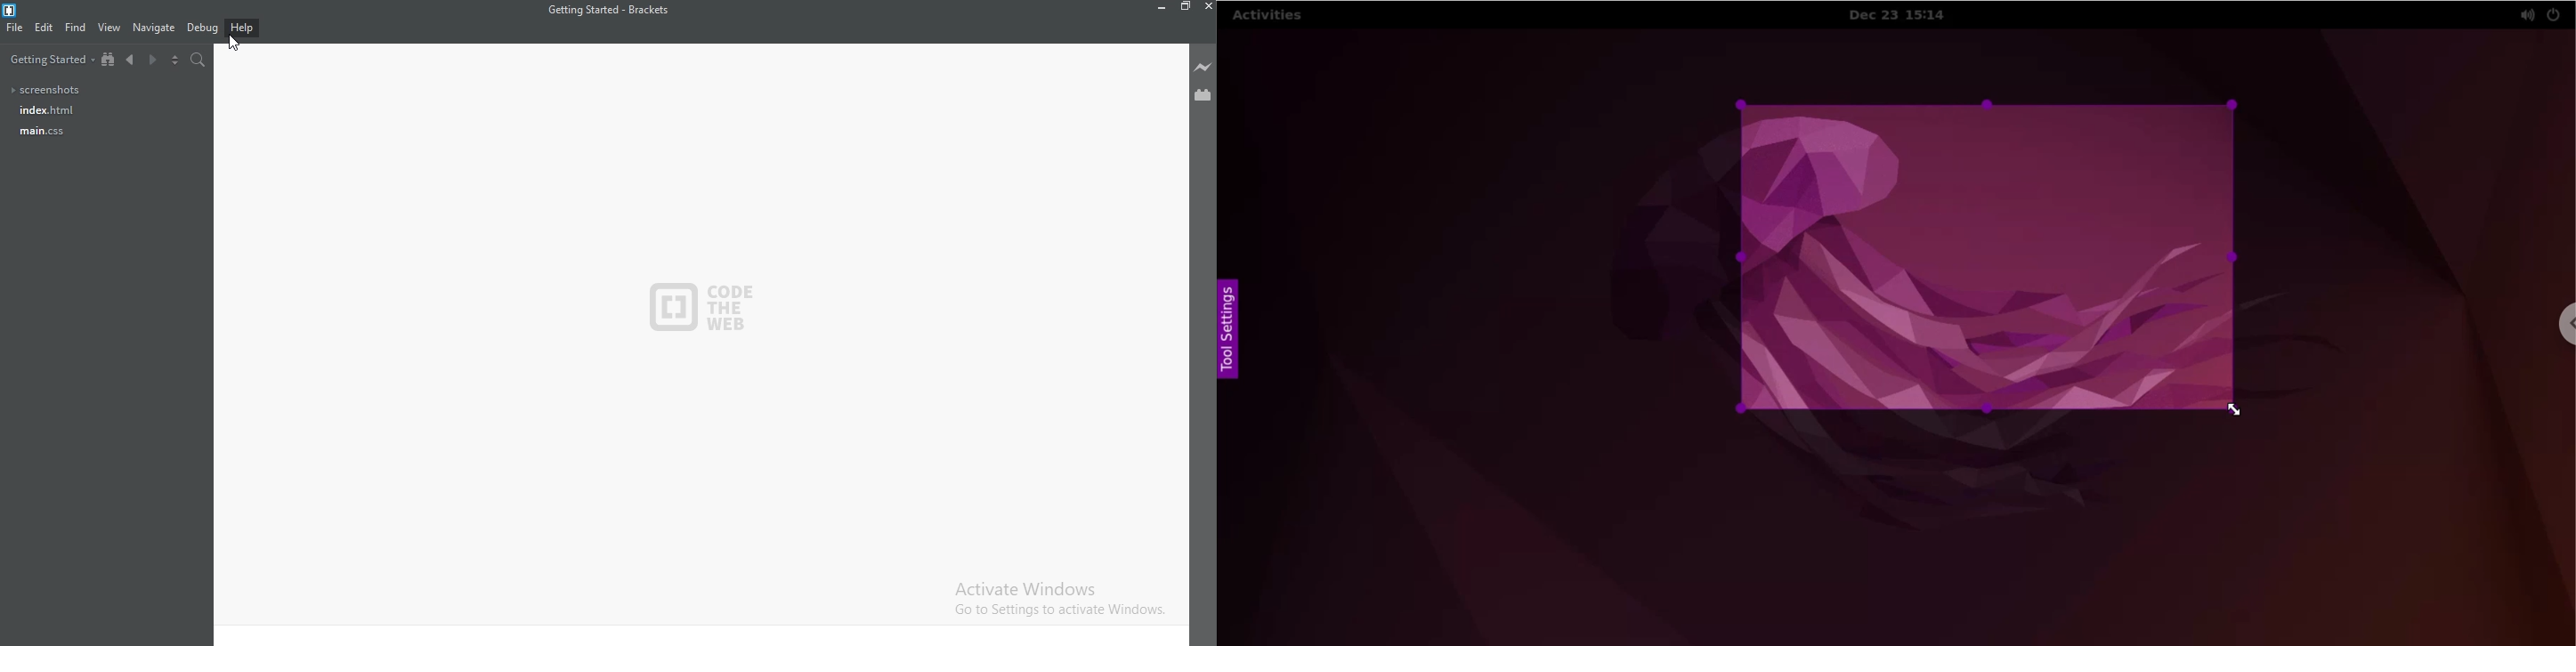  What do you see at coordinates (154, 61) in the screenshot?
I see `Next document` at bounding box center [154, 61].